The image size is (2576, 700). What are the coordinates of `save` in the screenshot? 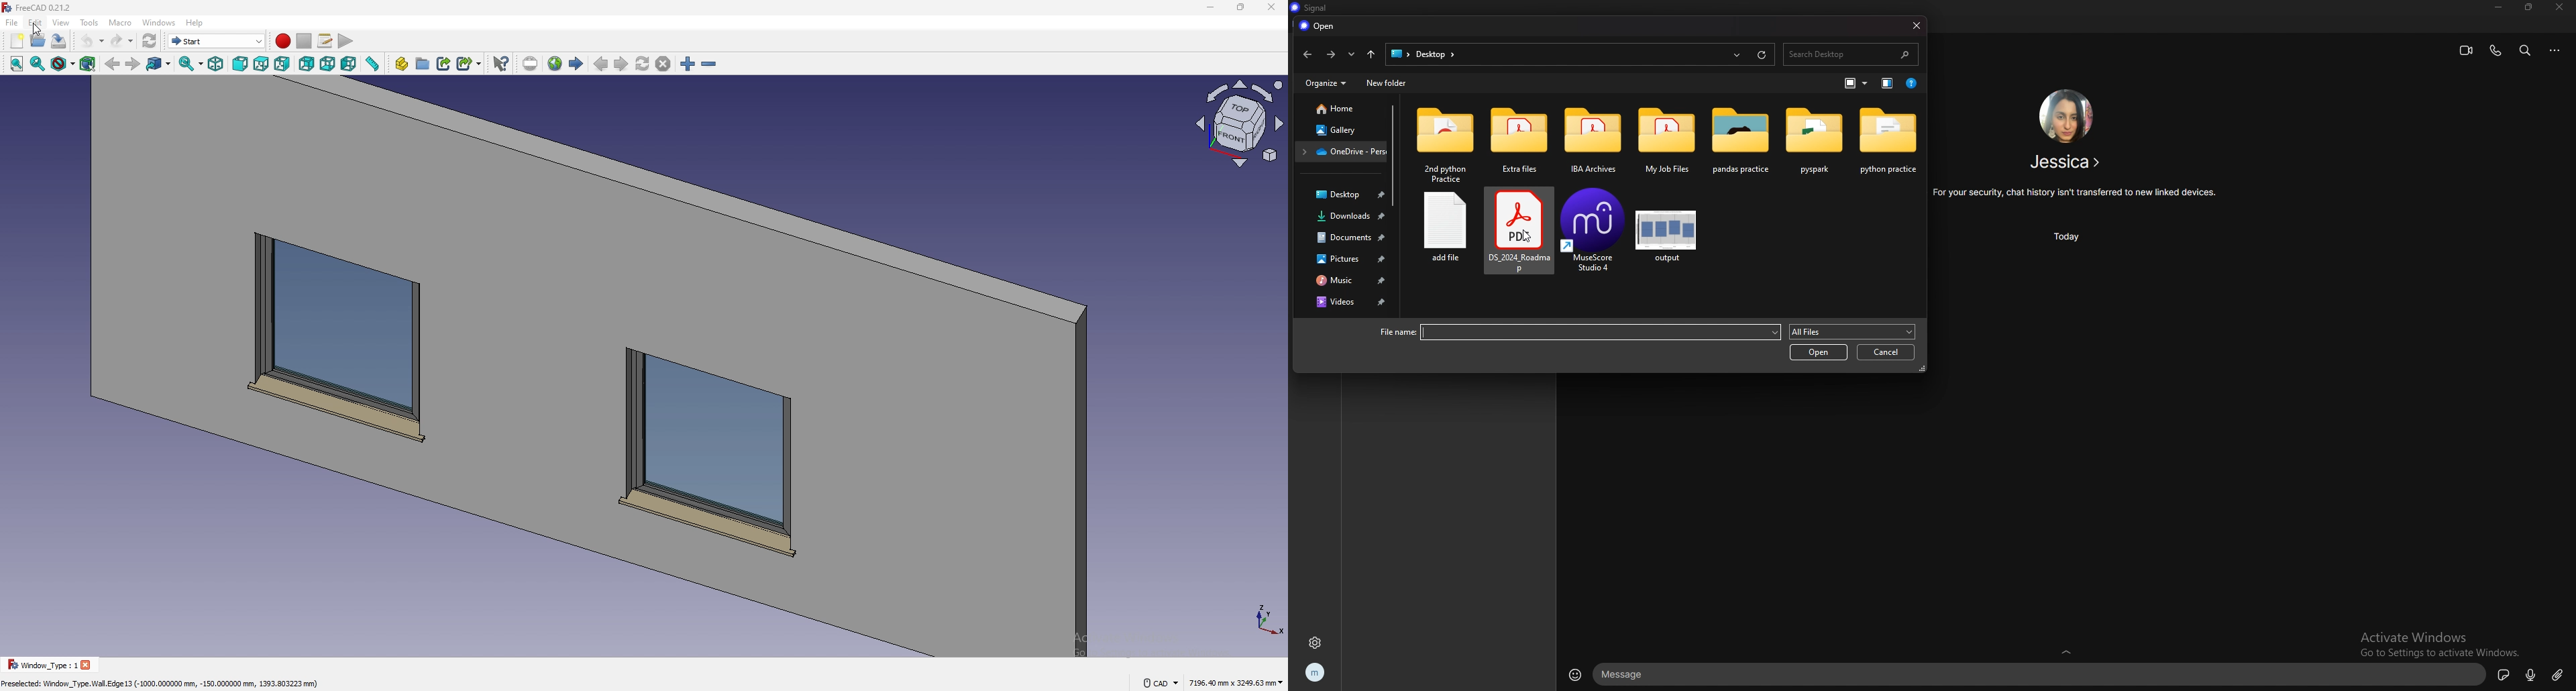 It's located at (59, 40).